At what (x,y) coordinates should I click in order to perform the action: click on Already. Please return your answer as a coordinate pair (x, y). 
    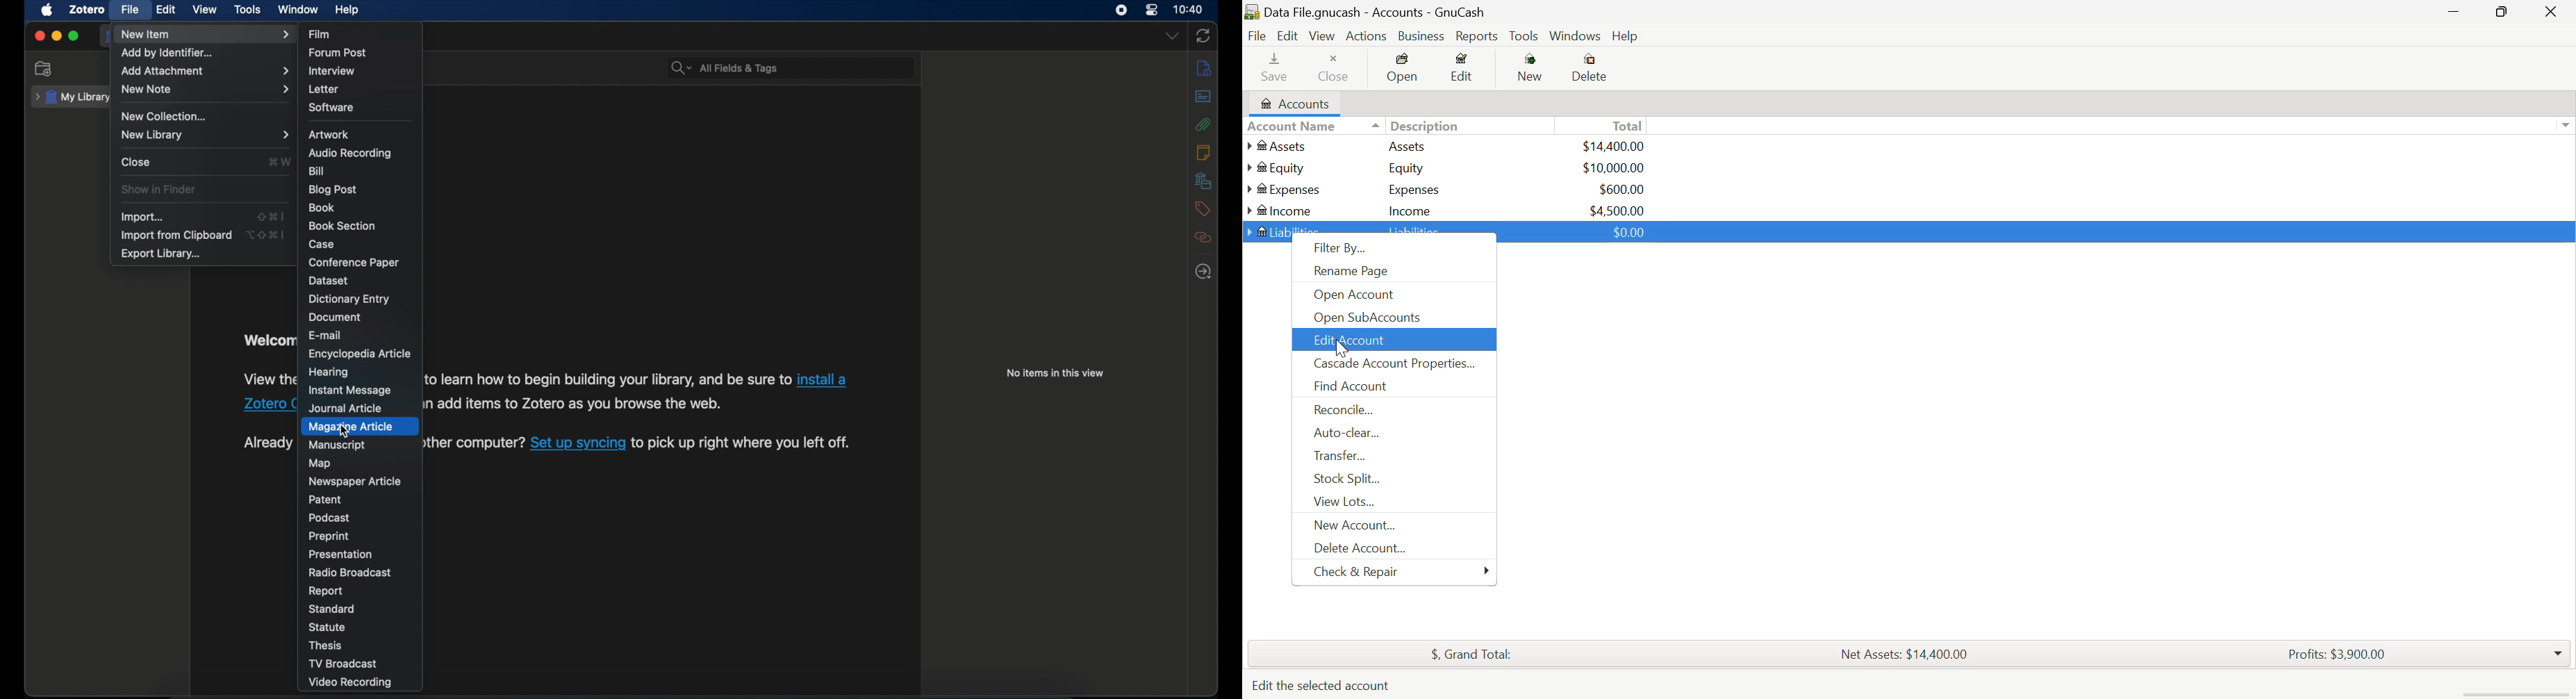
    Looking at the image, I should click on (263, 443).